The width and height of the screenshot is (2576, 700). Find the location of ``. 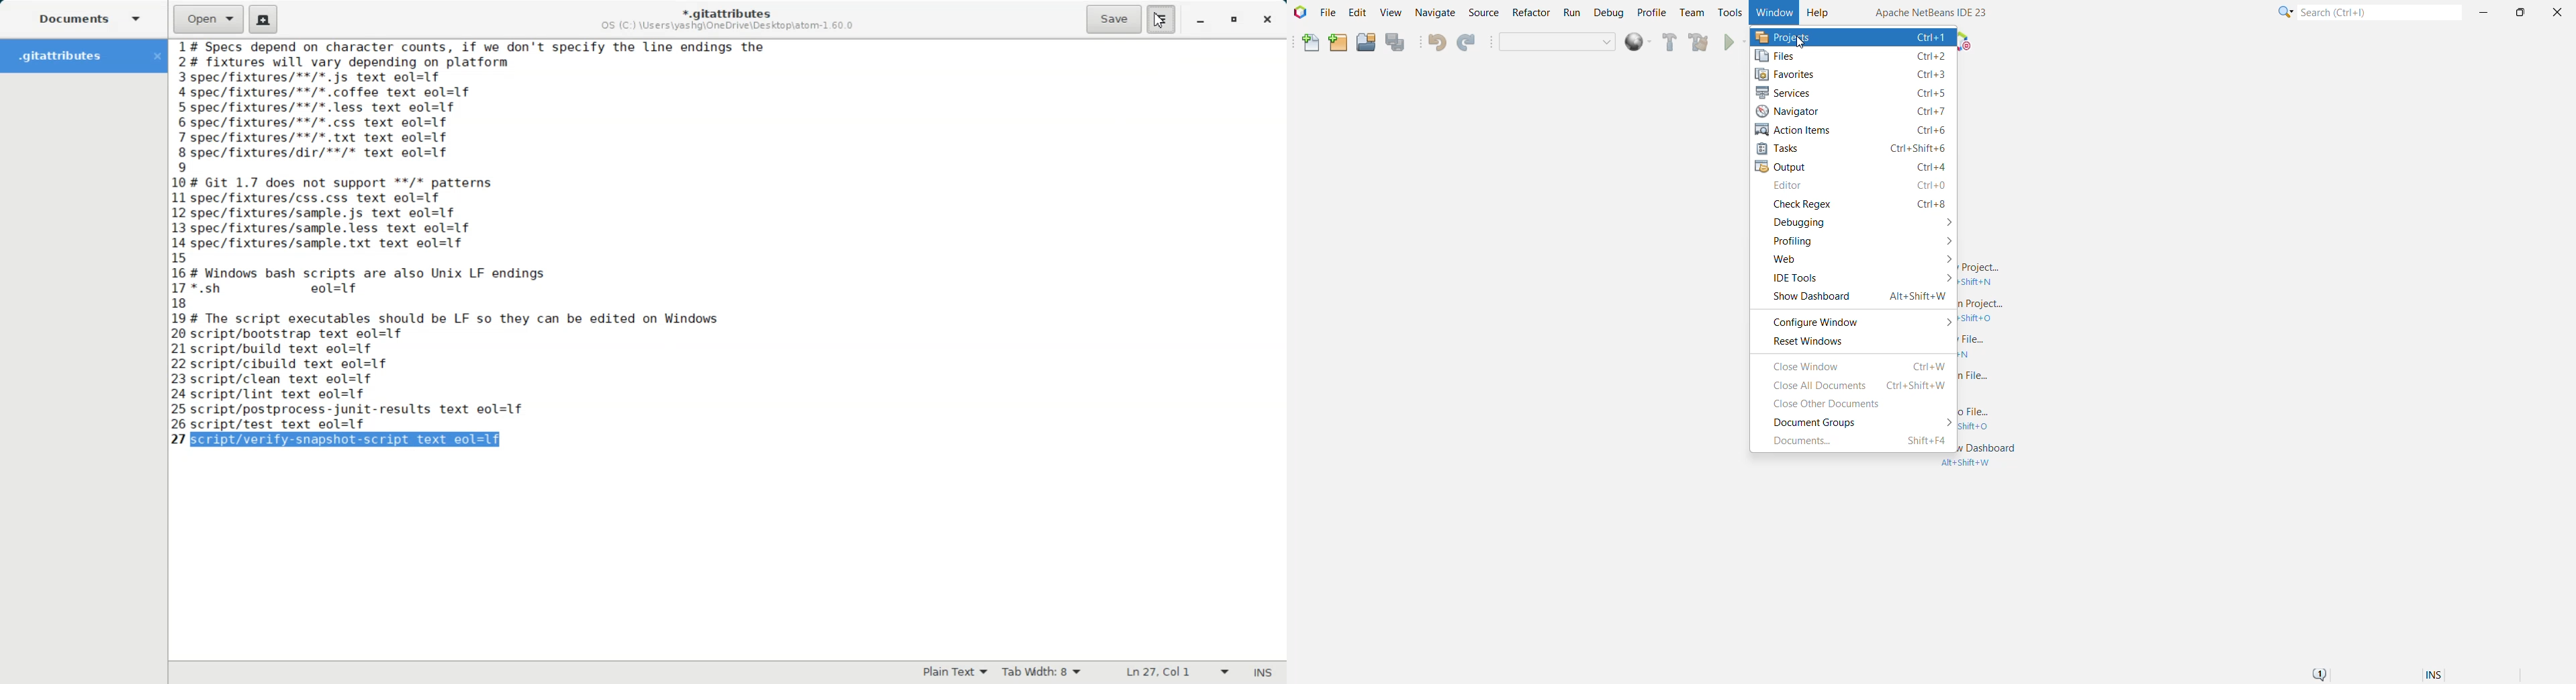

 is located at coordinates (1641, 43).